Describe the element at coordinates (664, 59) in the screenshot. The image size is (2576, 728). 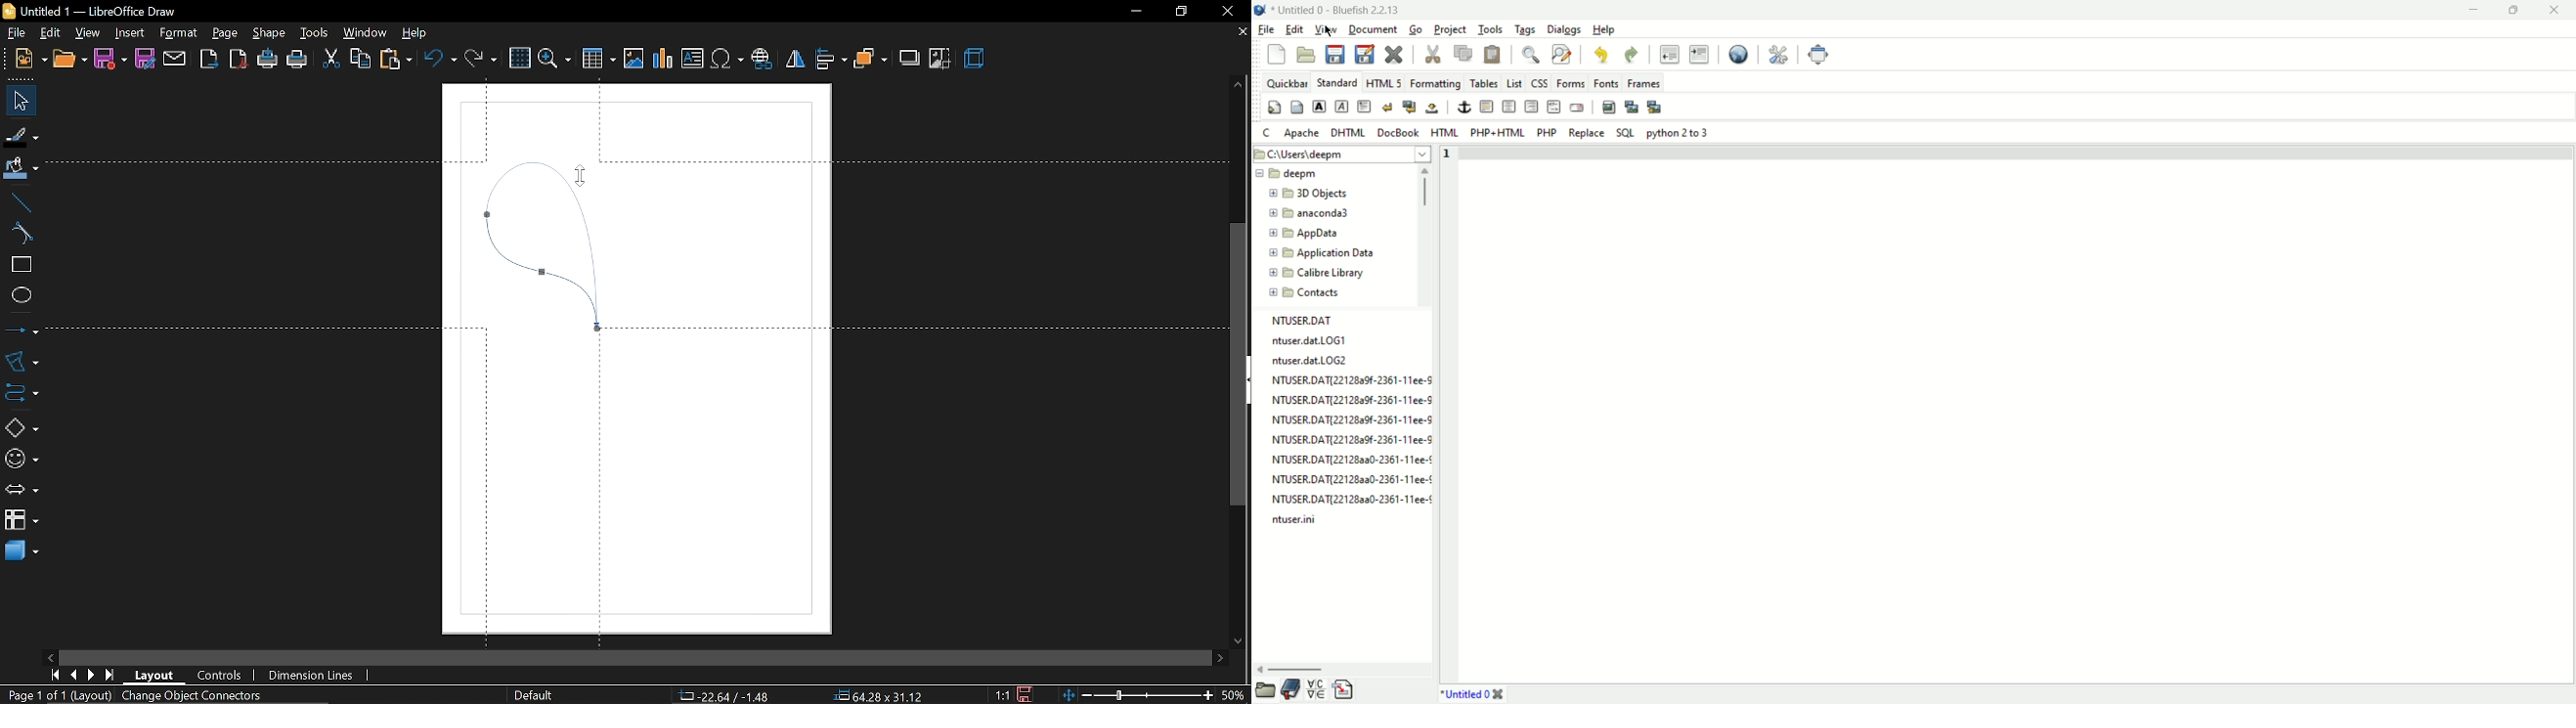
I see `Insert chart` at that location.